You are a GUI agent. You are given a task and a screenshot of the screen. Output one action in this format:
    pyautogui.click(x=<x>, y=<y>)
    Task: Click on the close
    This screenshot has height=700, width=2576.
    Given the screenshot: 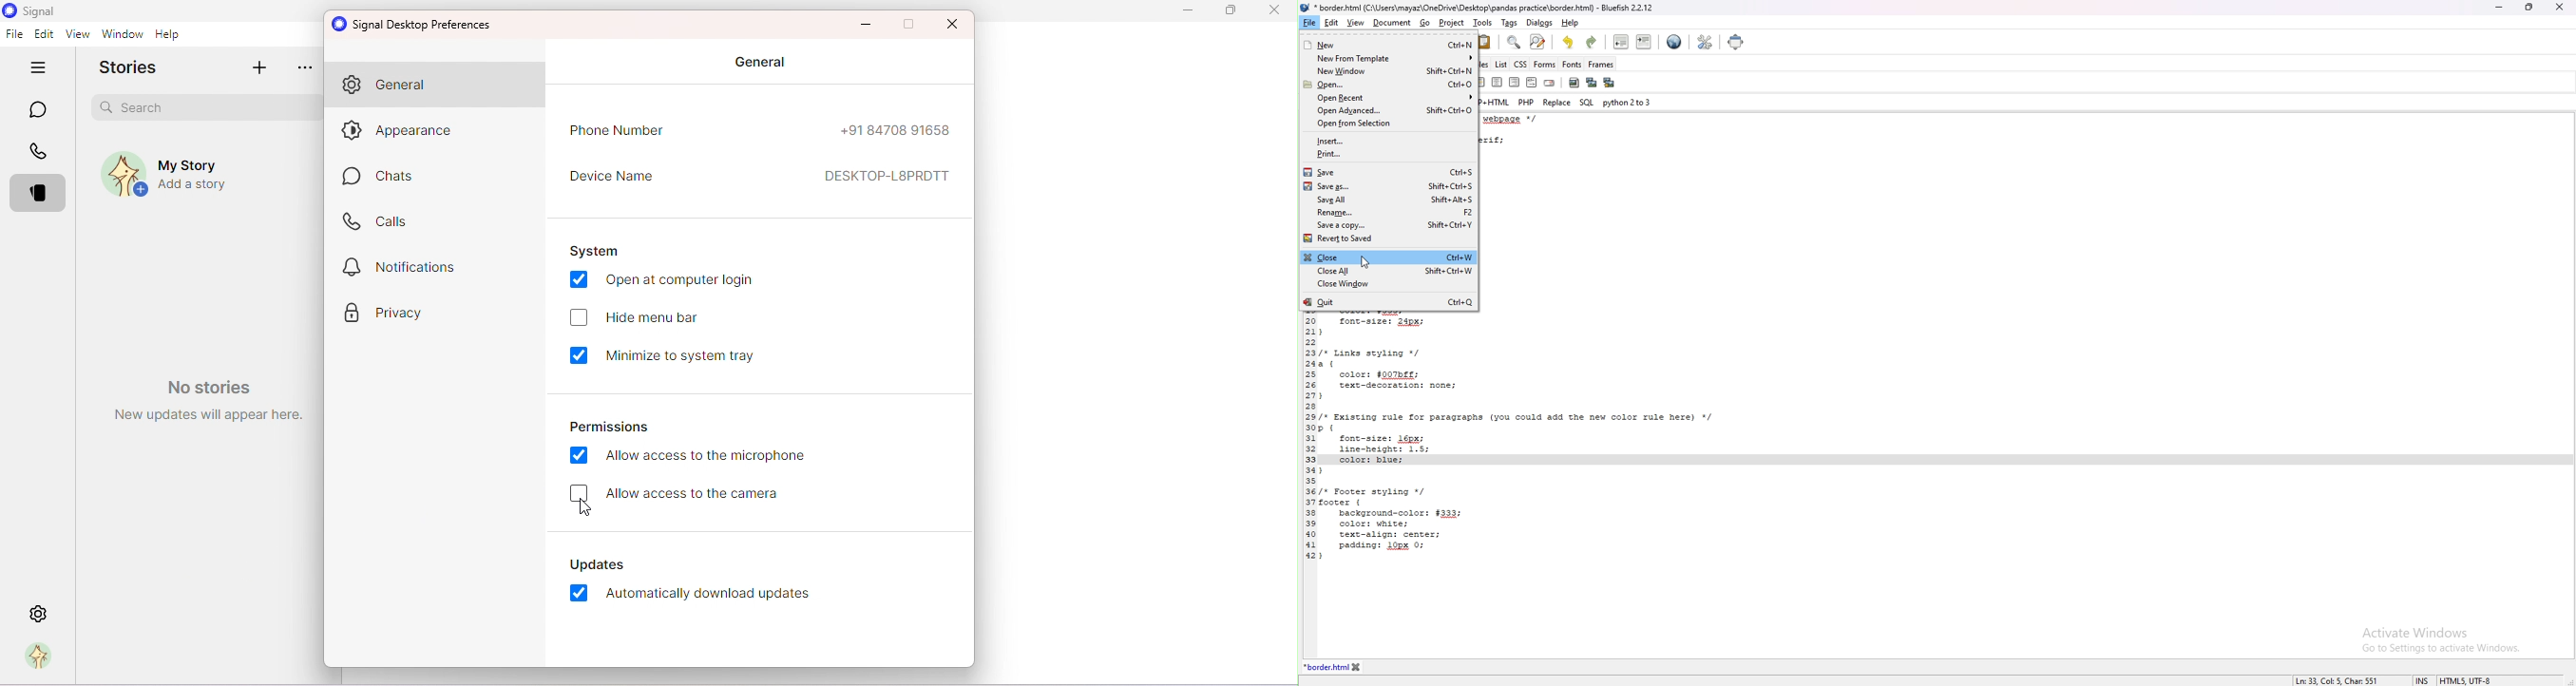 What is the action you would take?
    pyautogui.click(x=1323, y=257)
    